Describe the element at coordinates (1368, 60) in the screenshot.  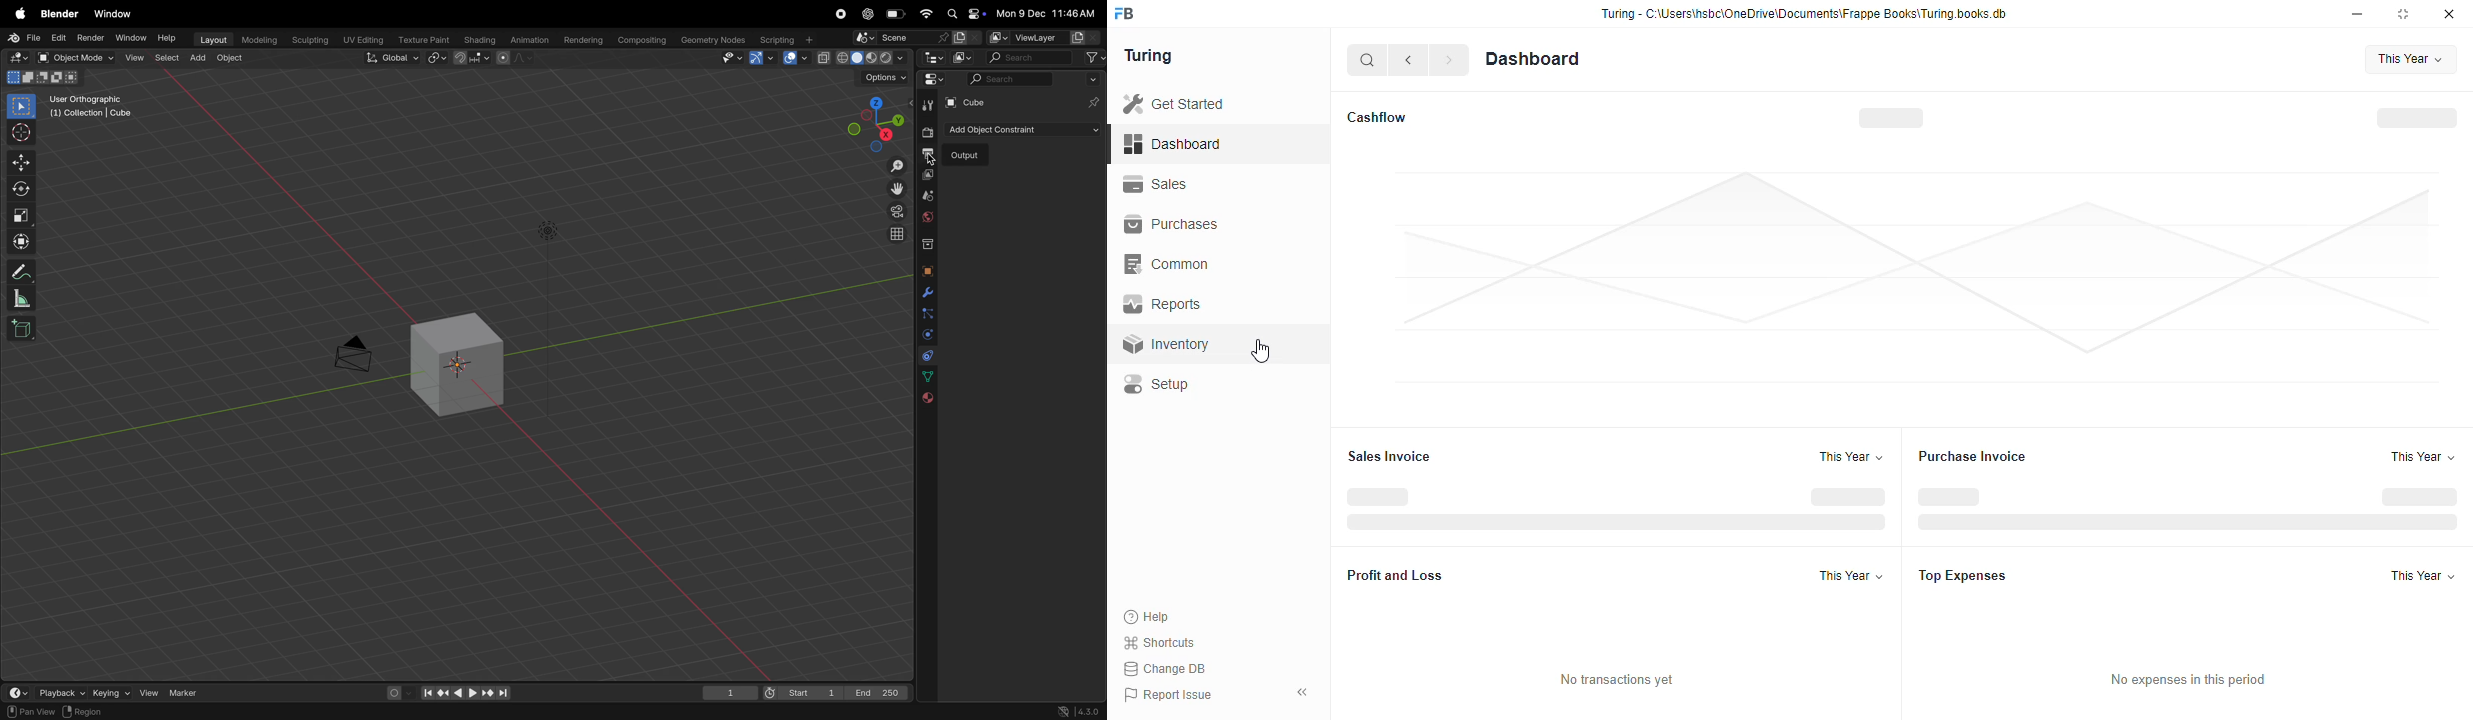
I see `search` at that location.